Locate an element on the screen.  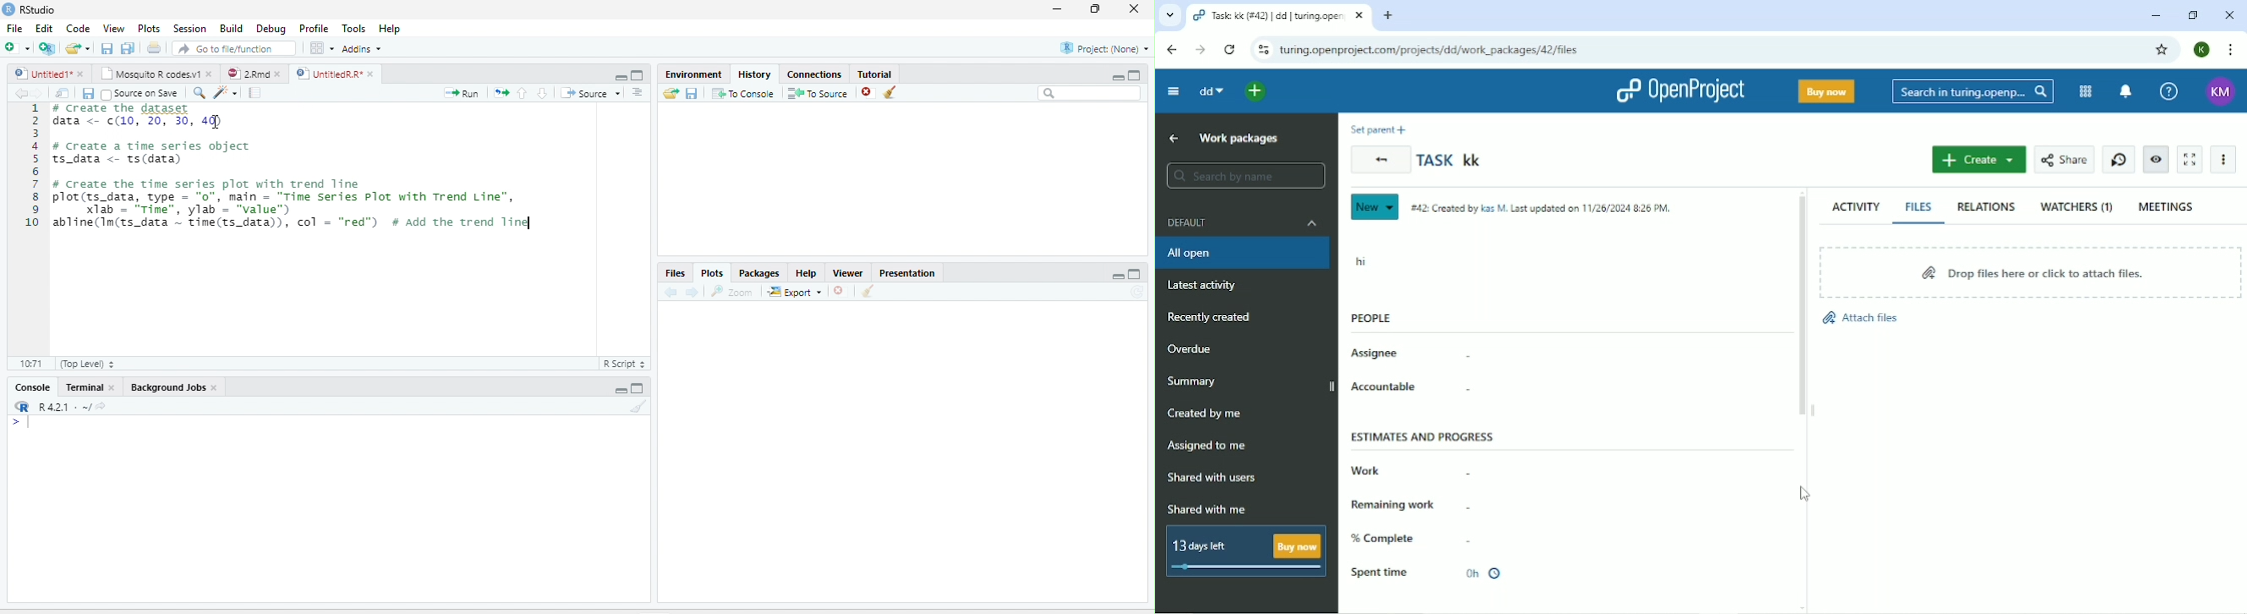
Save current document is located at coordinates (107, 47).